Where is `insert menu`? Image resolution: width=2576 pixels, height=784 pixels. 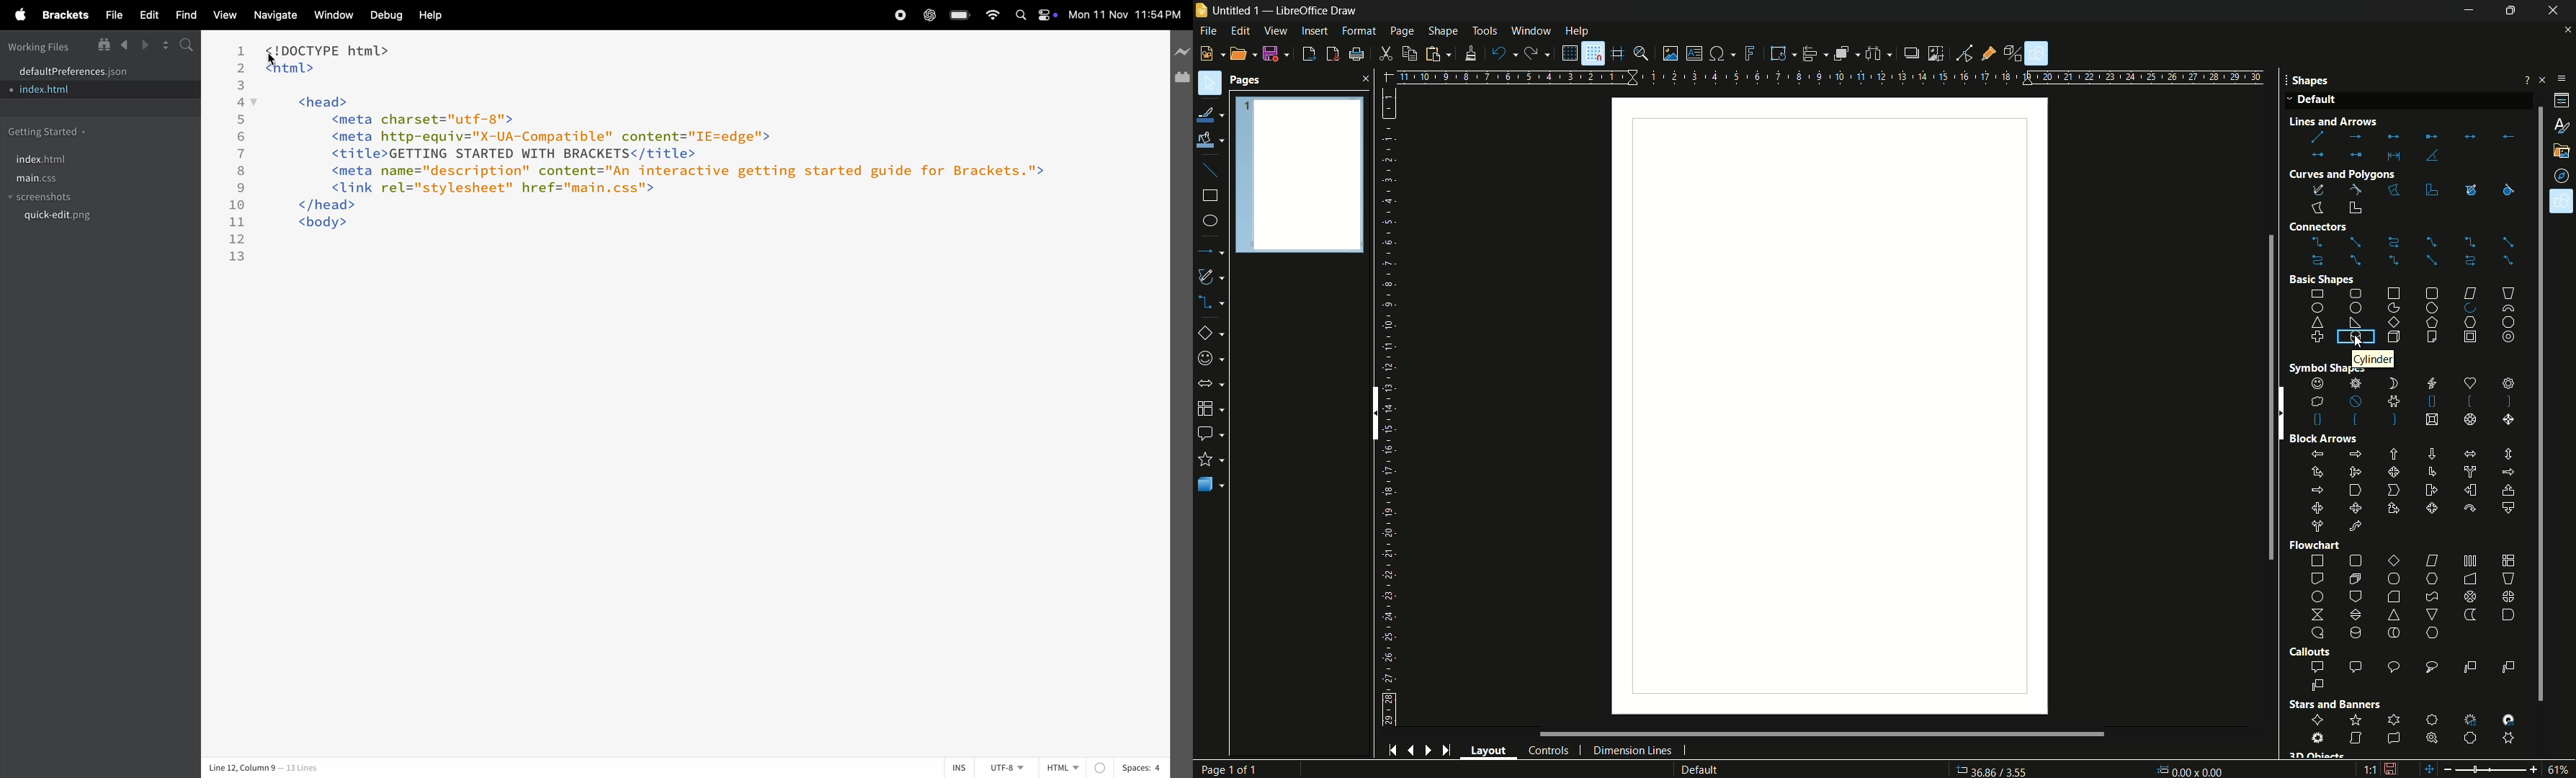 insert menu is located at coordinates (1315, 30).